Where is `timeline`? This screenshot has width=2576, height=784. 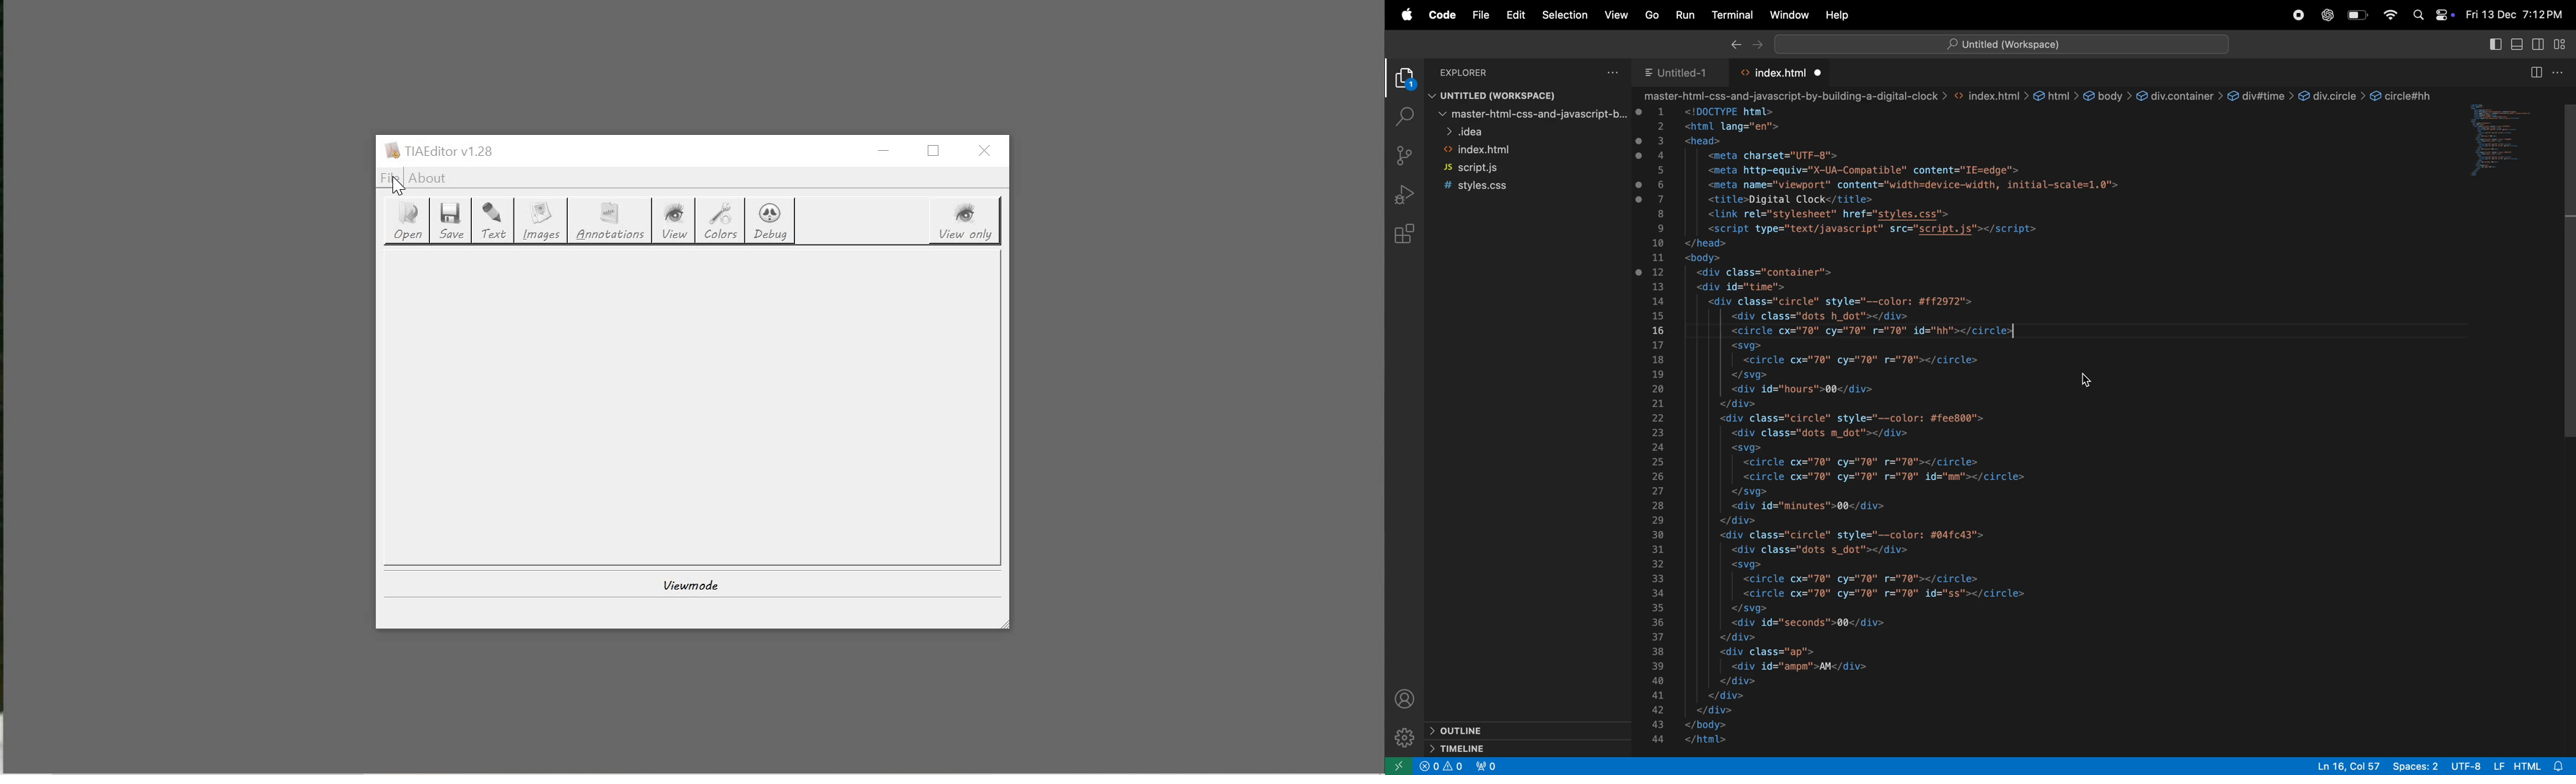 timeline is located at coordinates (1491, 749).